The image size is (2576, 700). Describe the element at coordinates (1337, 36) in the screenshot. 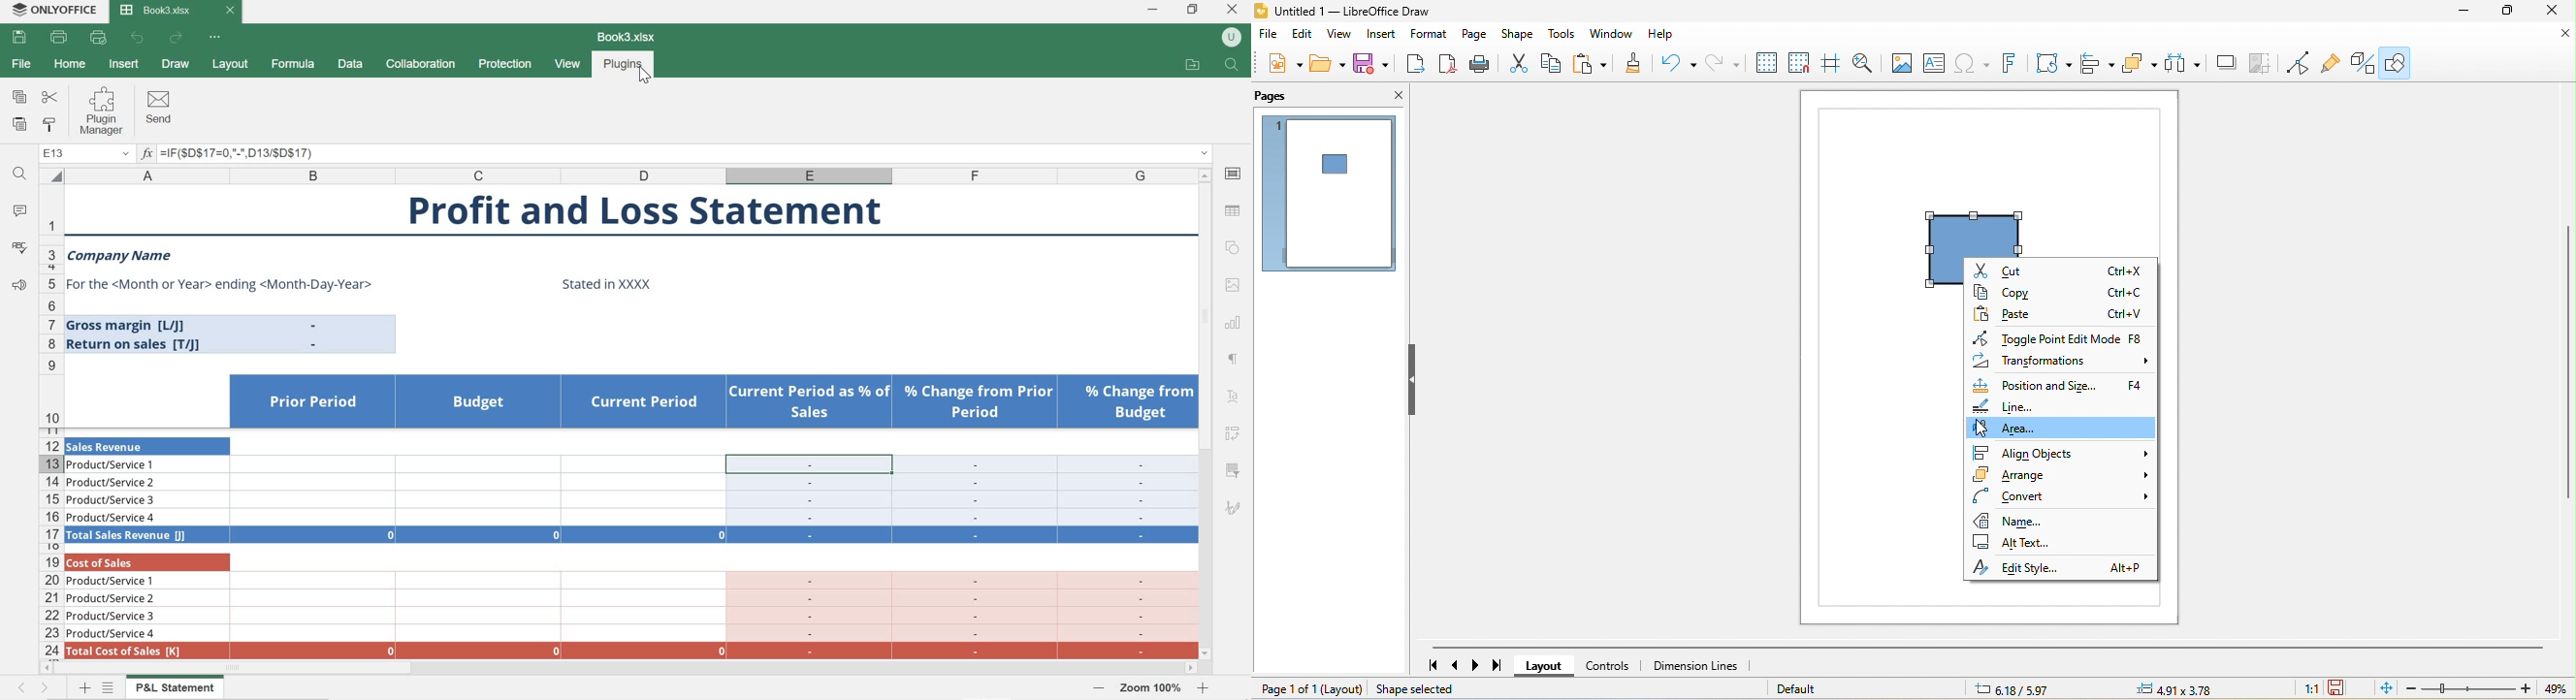

I see `view` at that location.